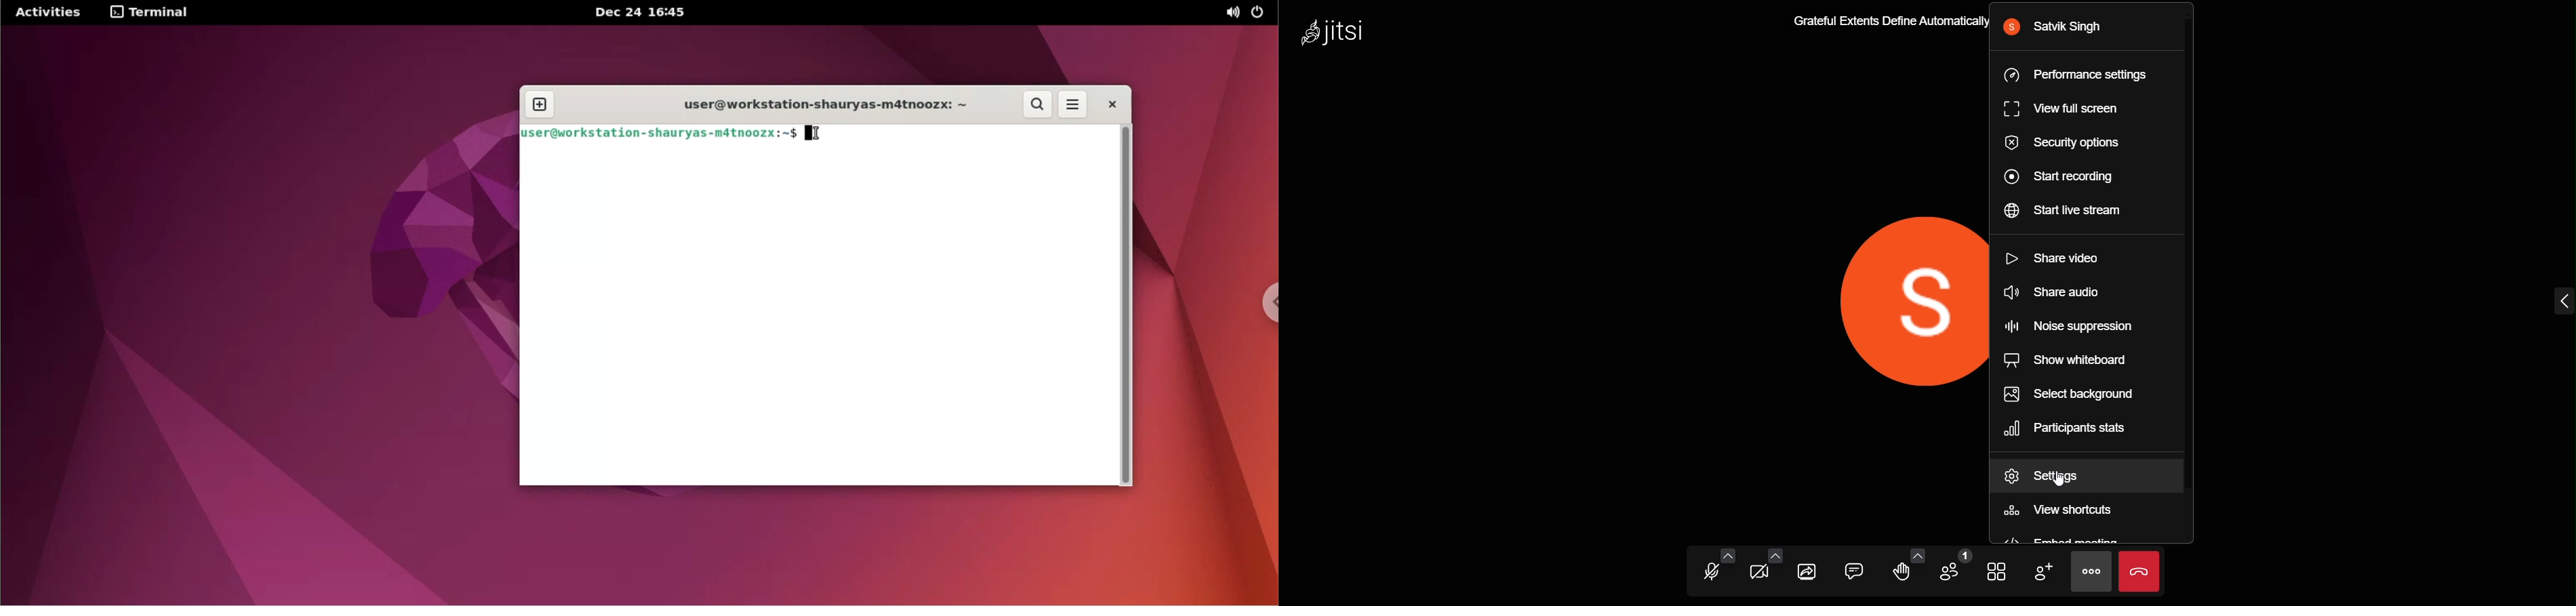  What do you see at coordinates (2040, 571) in the screenshot?
I see `invite people` at bounding box center [2040, 571].